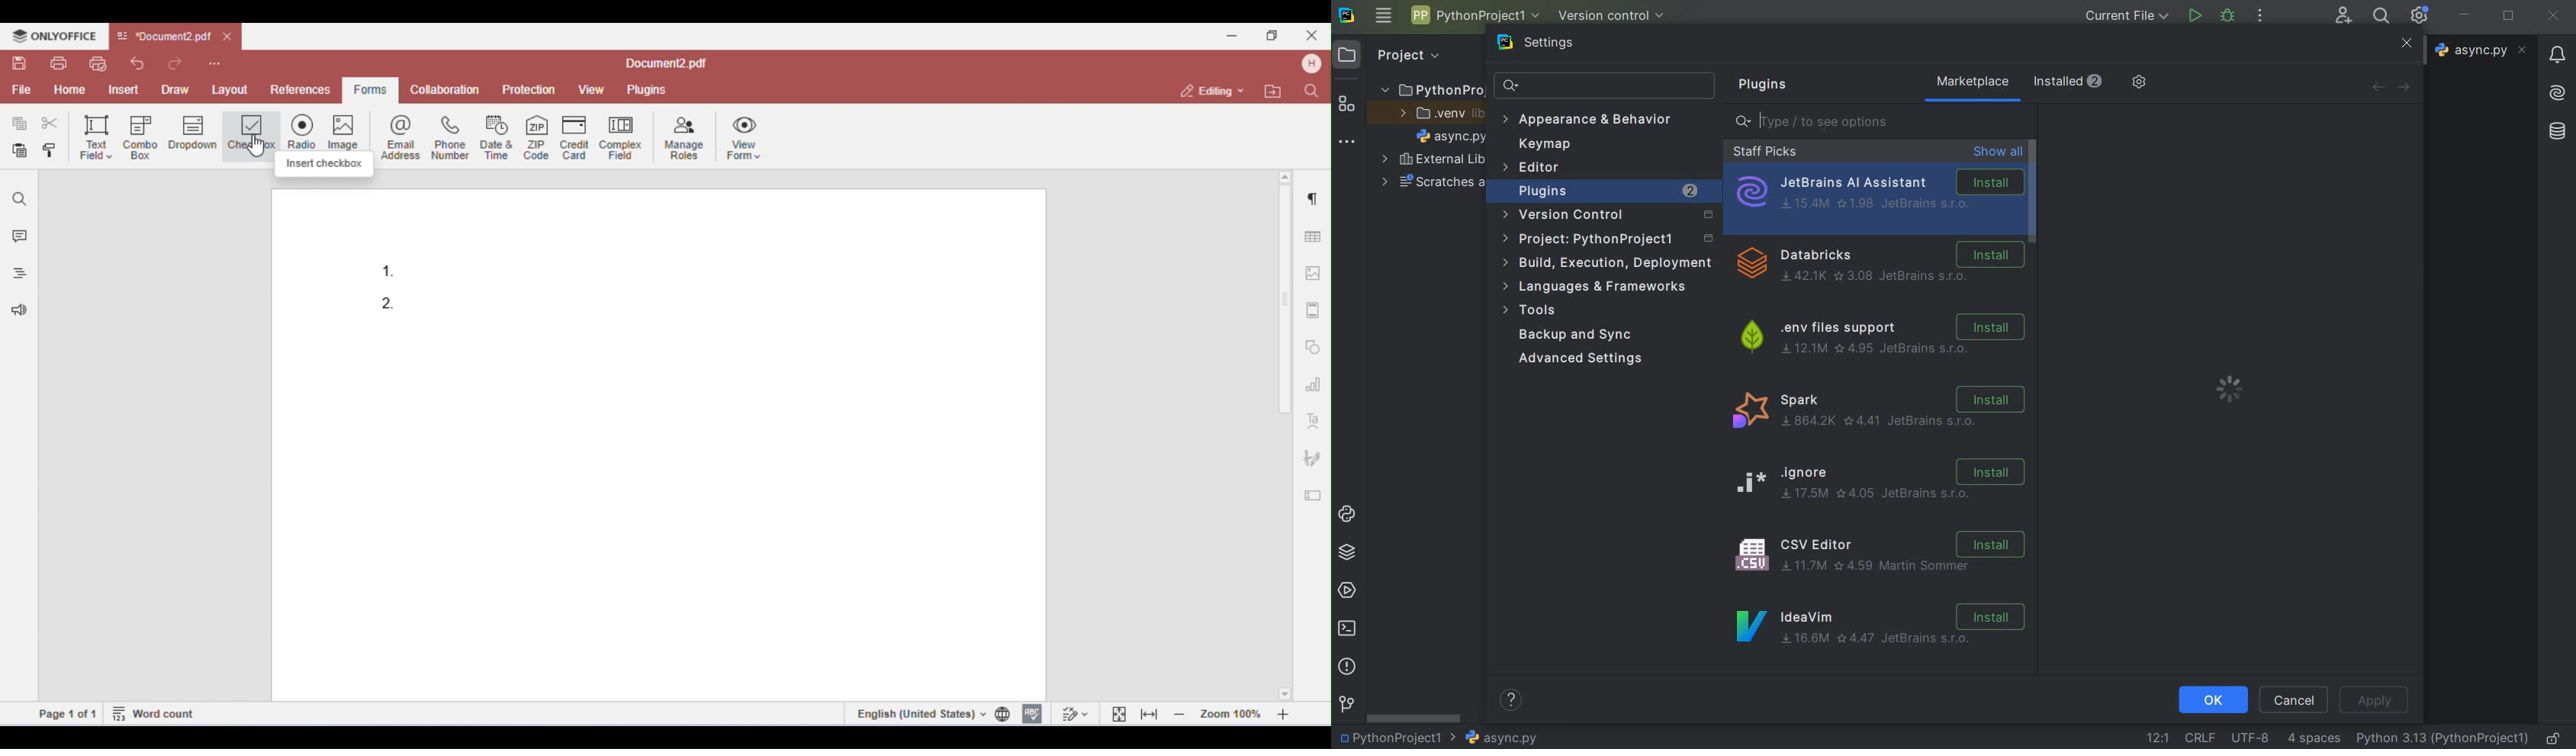 This screenshot has height=756, width=2576. Describe the element at coordinates (2558, 56) in the screenshot. I see `notifications` at that location.